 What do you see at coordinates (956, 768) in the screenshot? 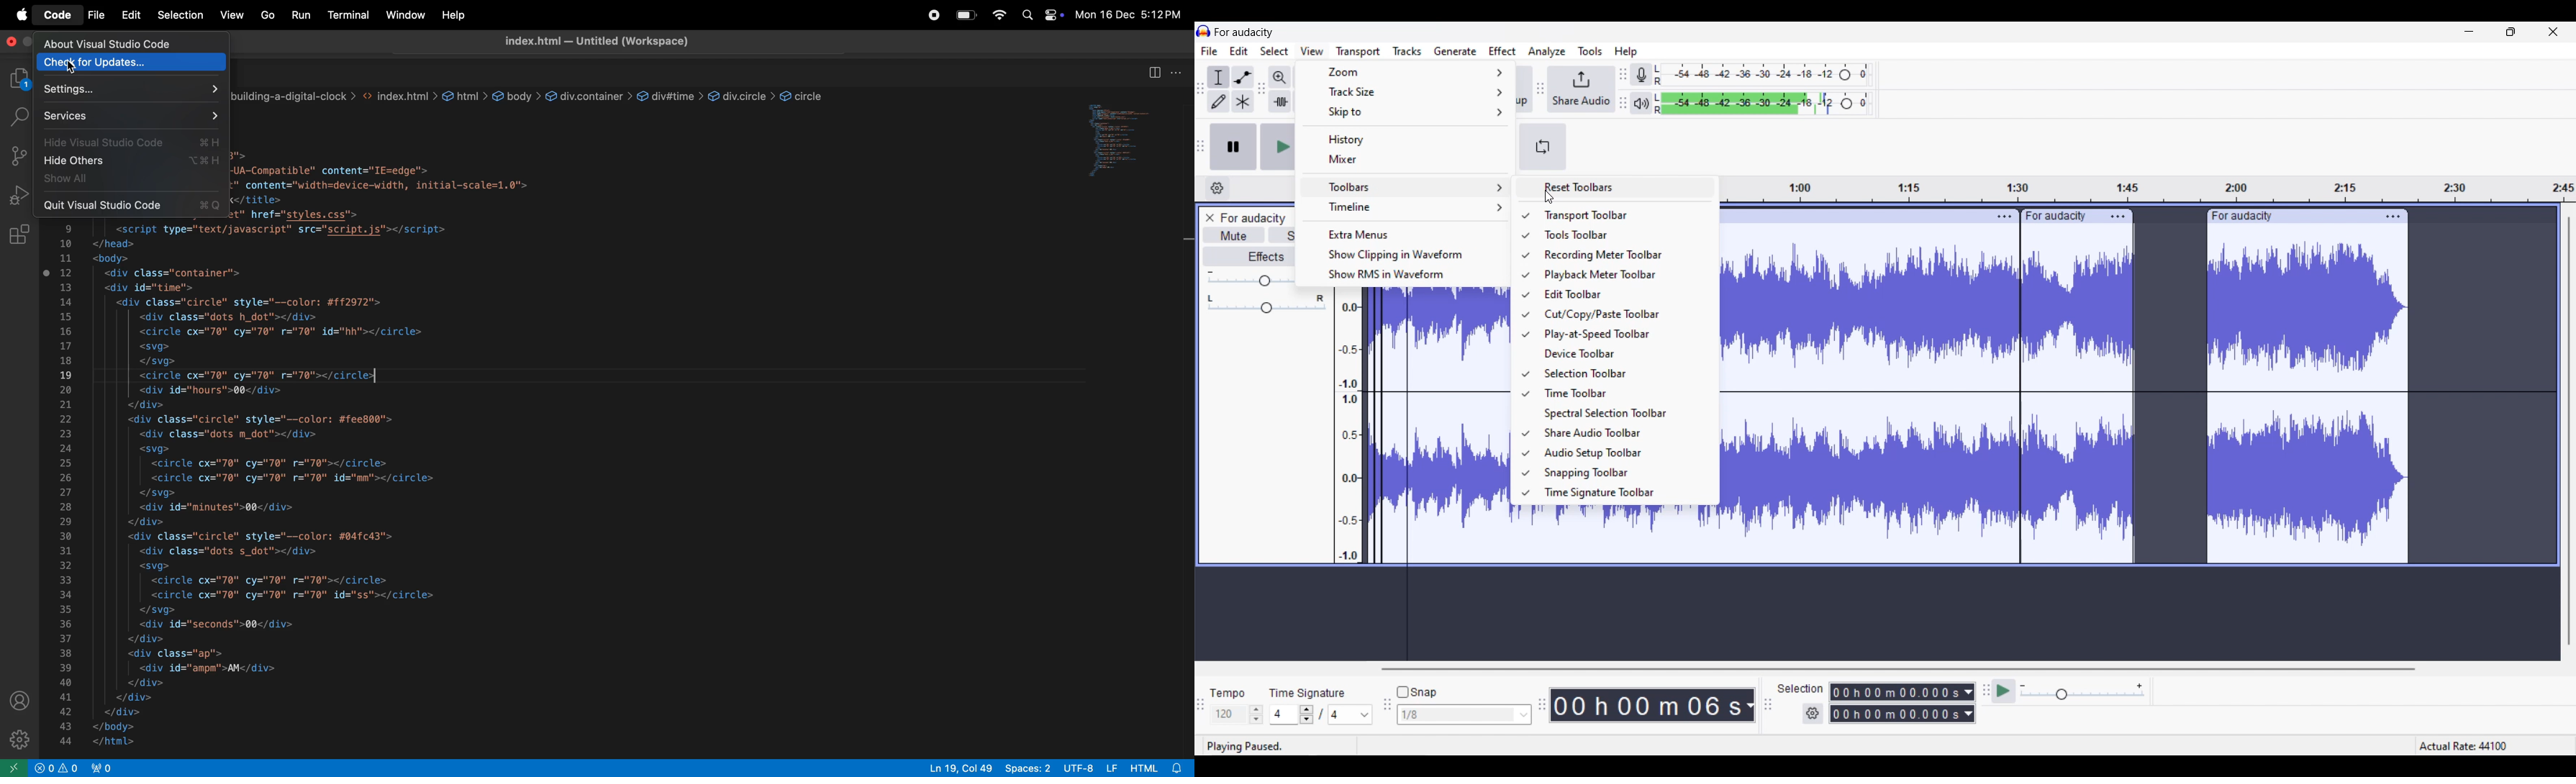
I see `Ln 19, Col 49` at bounding box center [956, 768].